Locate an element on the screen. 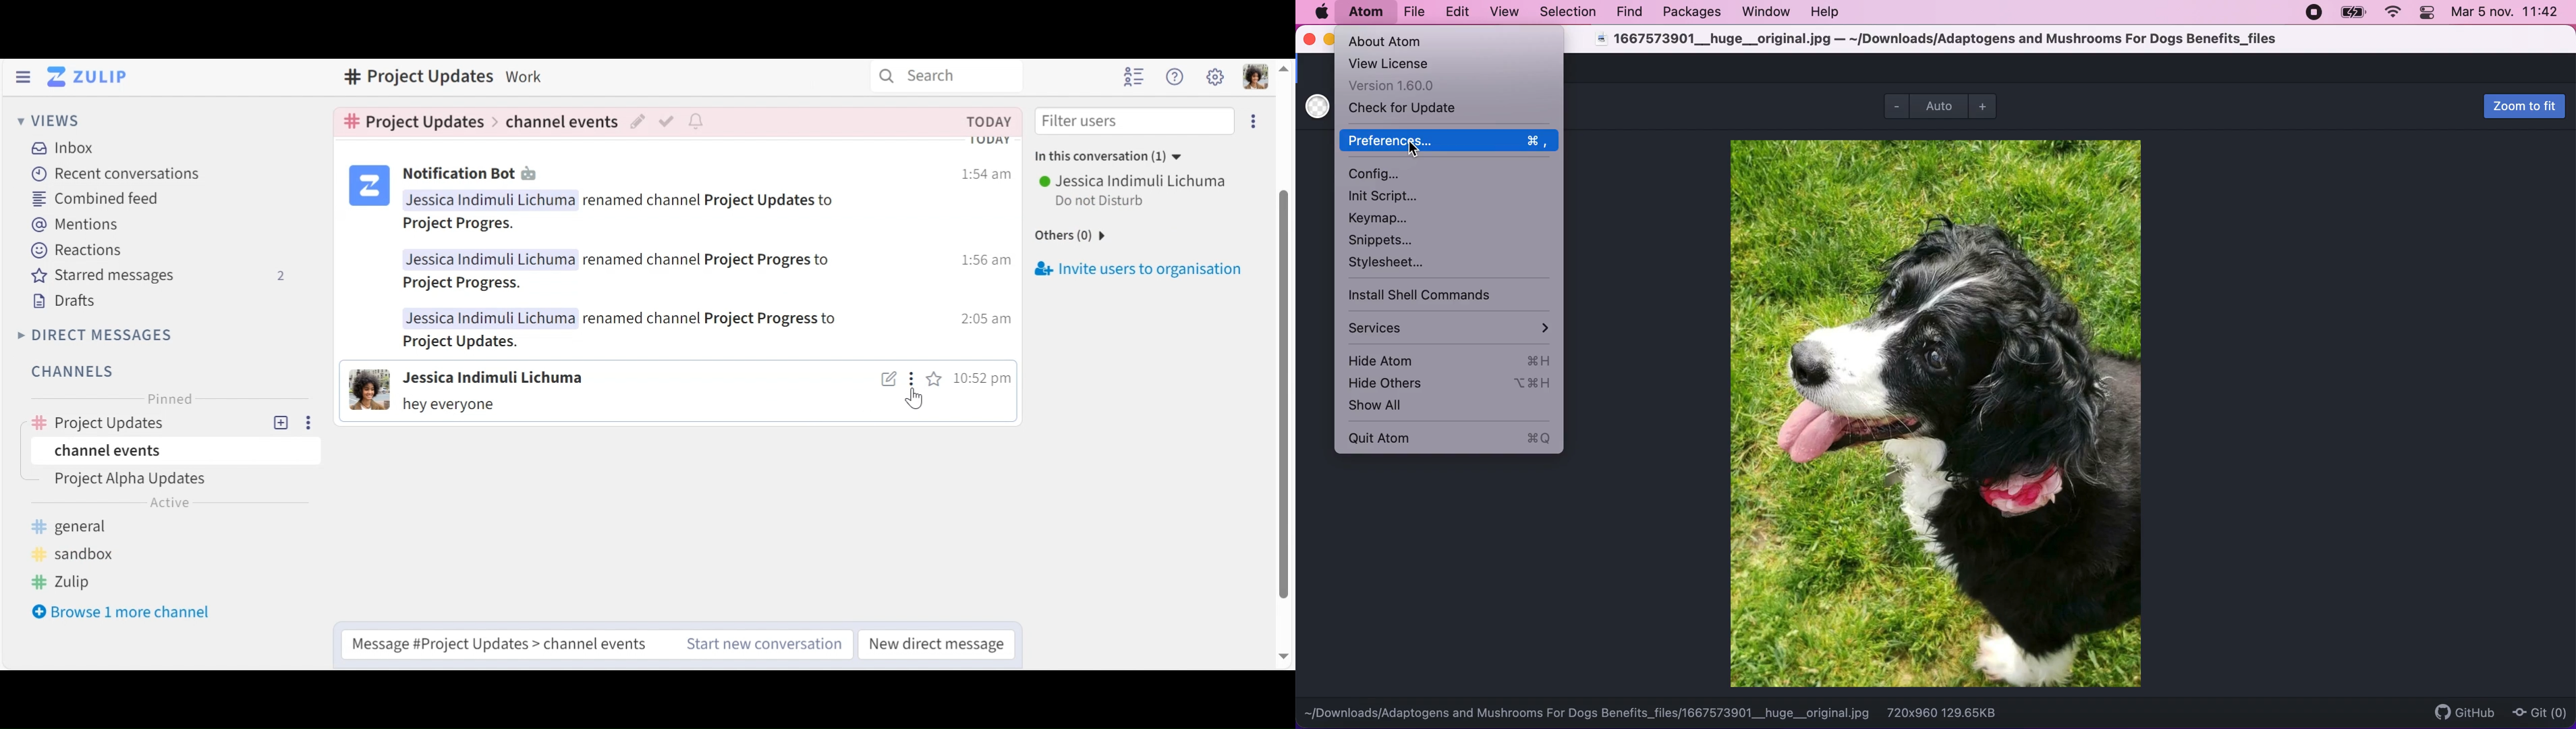 The image size is (2576, 756). In this conversation is located at coordinates (1116, 157).